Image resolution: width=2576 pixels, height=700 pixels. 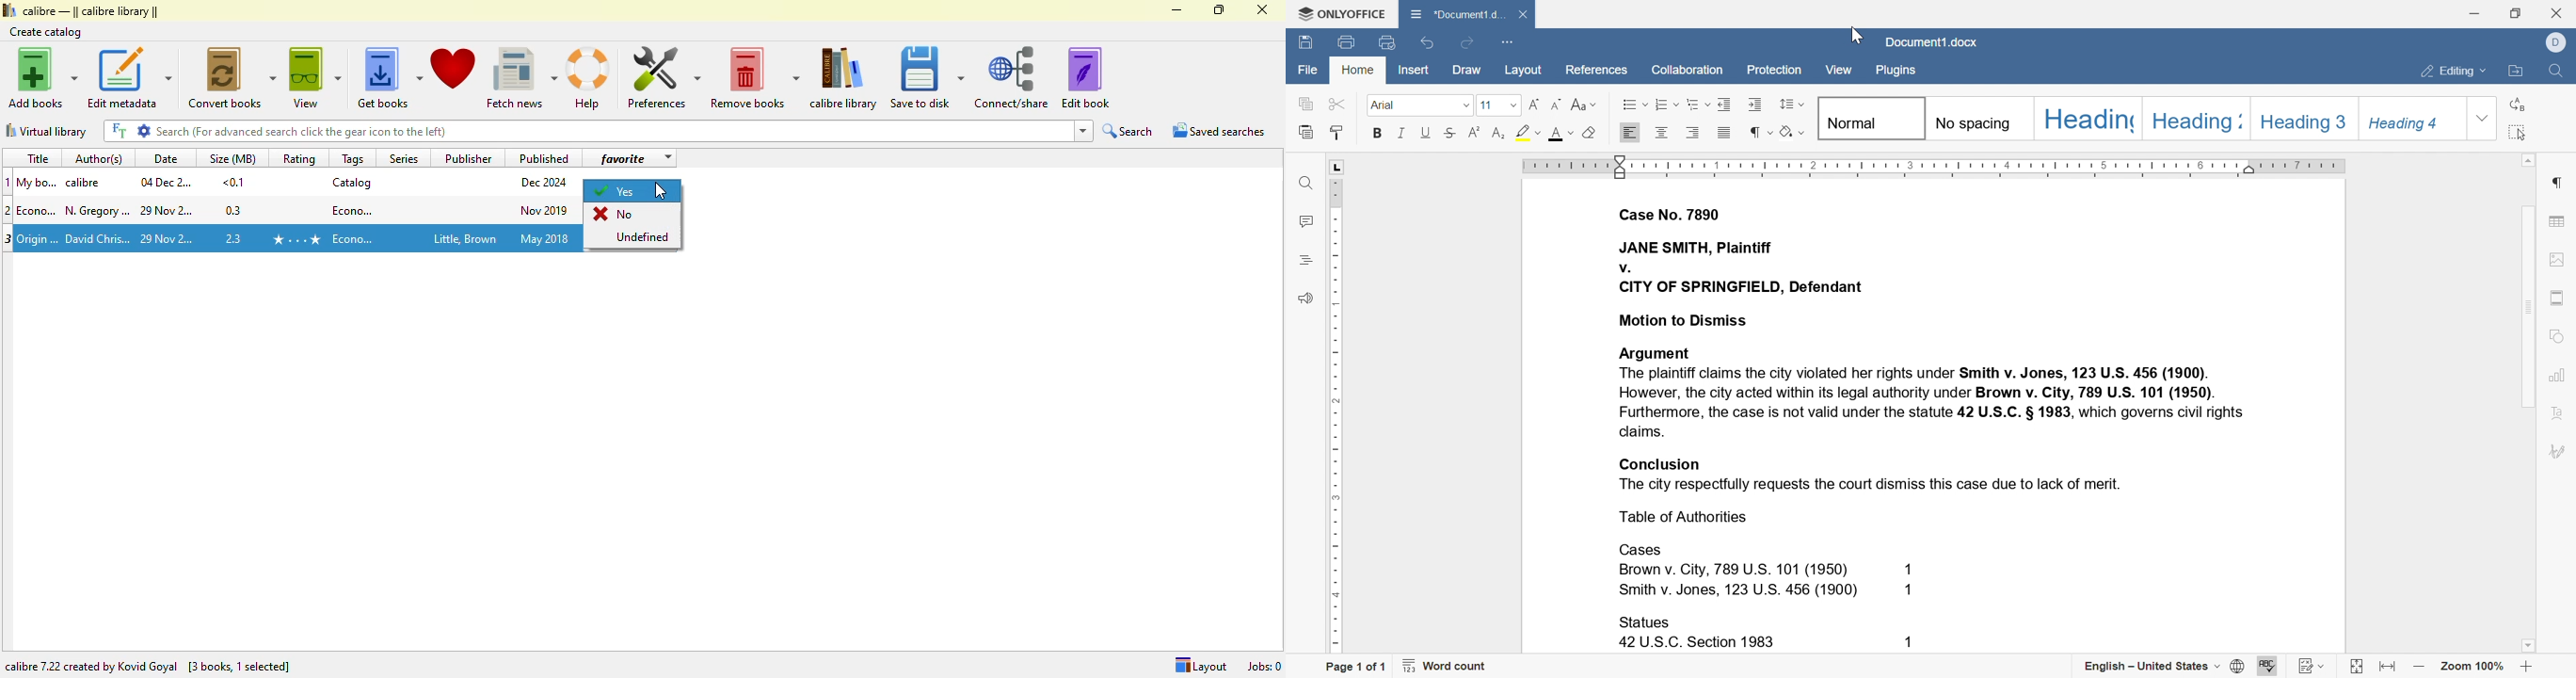 What do you see at coordinates (1339, 16) in the screenshot?
I see `ONLYOFFICE` at bounding box center [1339, 16].